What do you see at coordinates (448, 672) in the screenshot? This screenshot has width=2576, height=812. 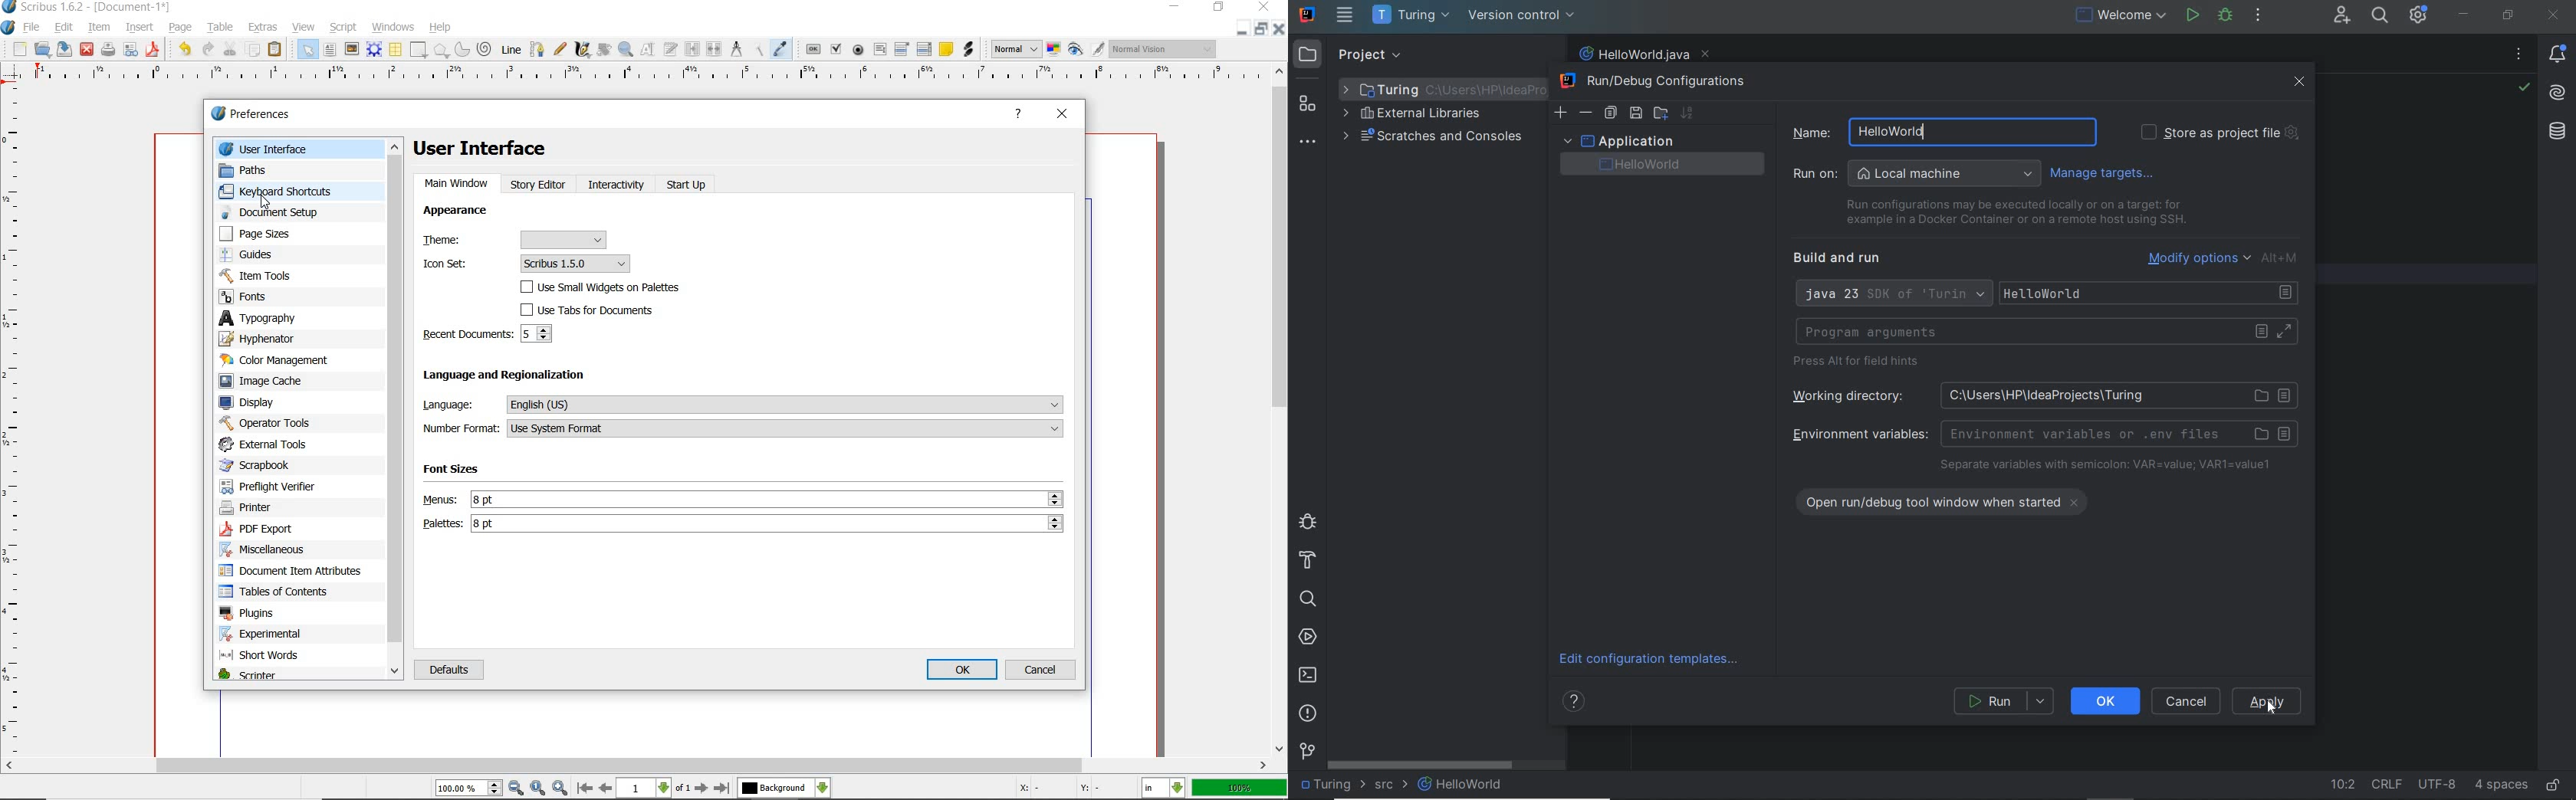 I see `defaults` at bounding box center [448, 672].